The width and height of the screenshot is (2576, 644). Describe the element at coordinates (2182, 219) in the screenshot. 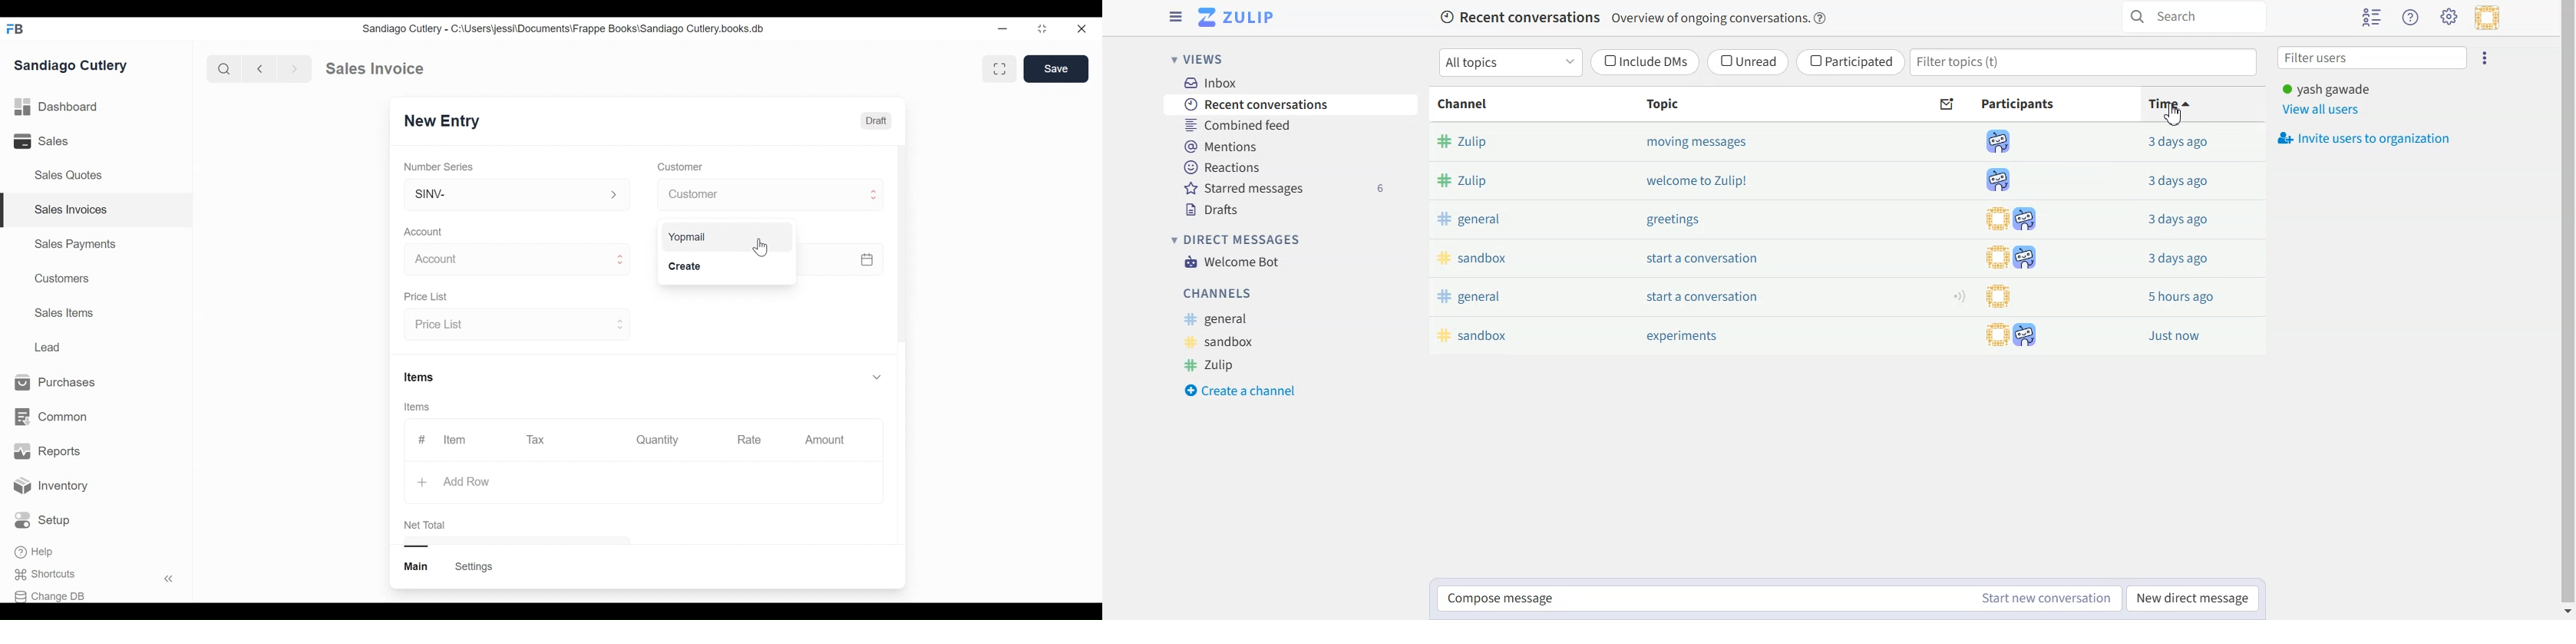

I see `3daysago` at that location.